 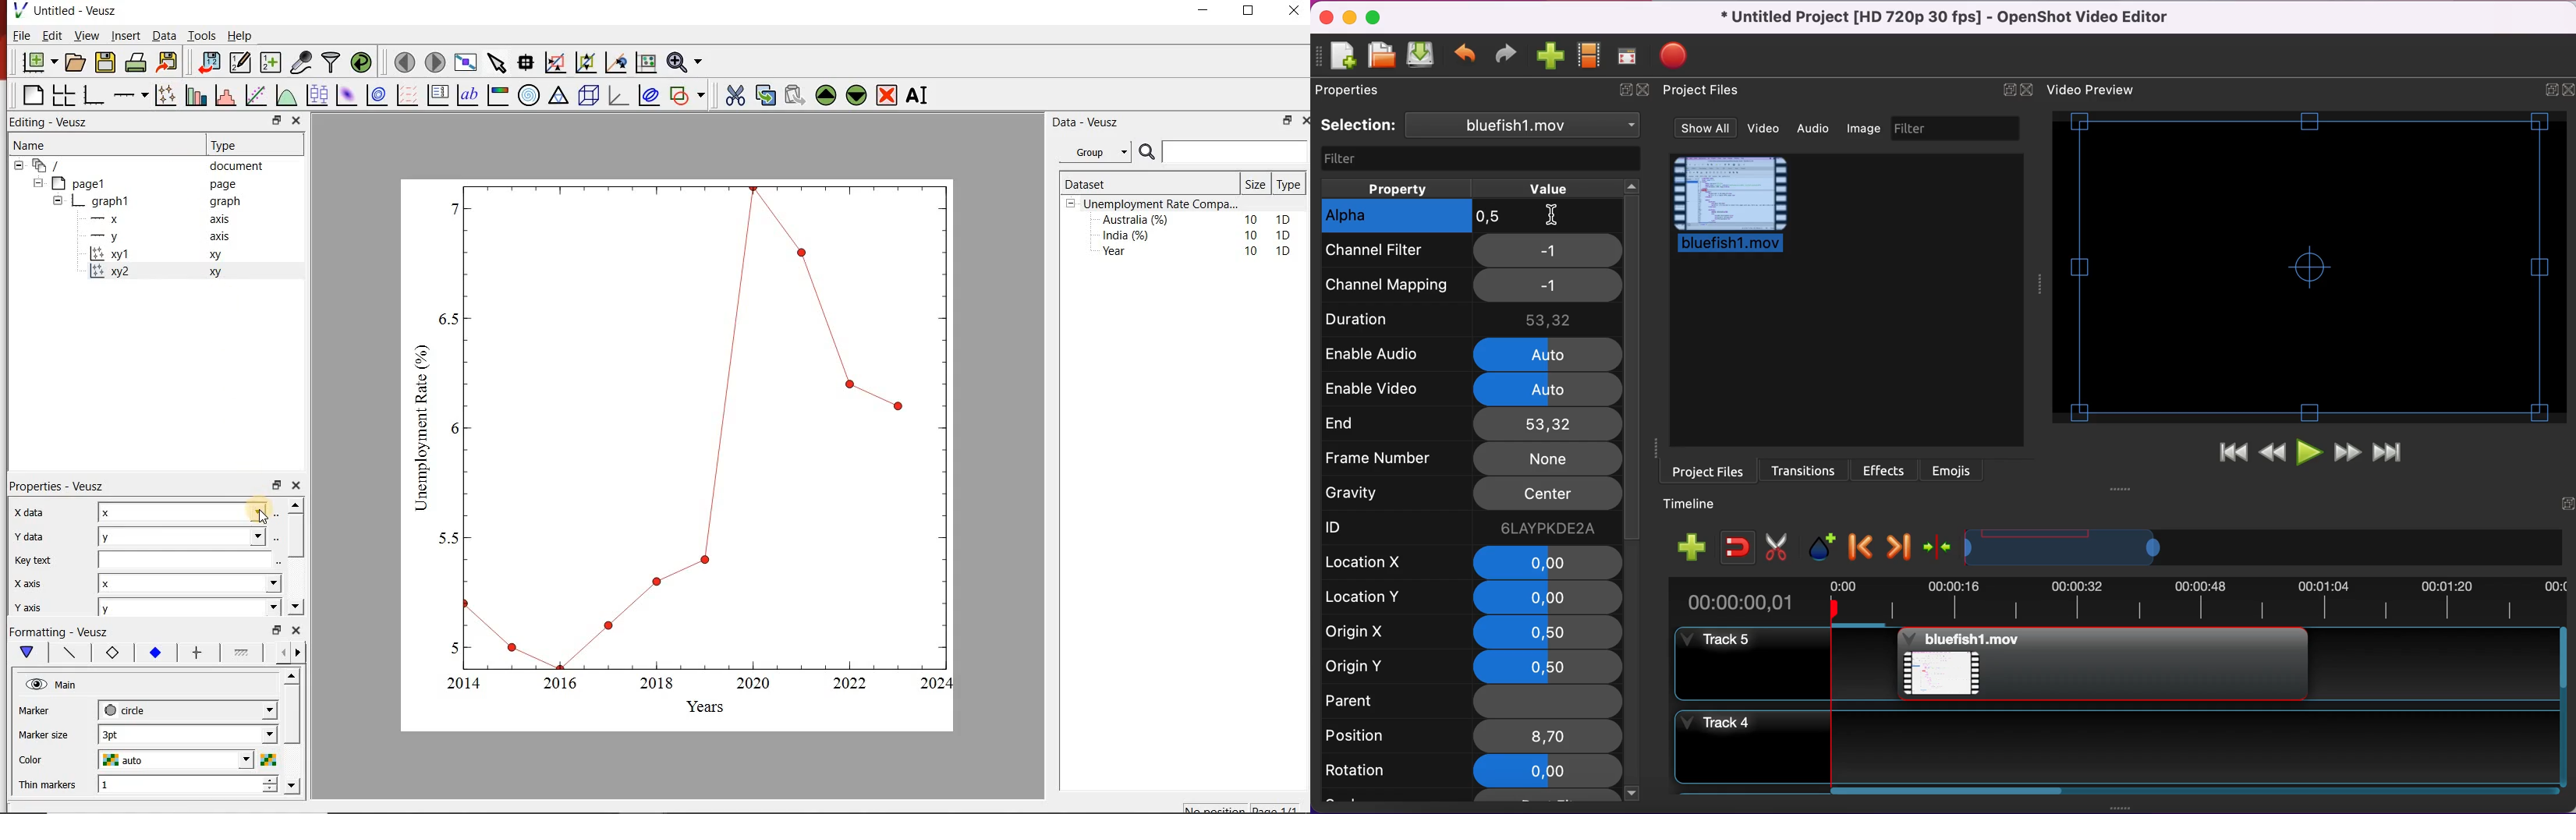 What do you see at coordinates (187, 535) in the screenshot?
I see `y` at bounding box center [187, 535].